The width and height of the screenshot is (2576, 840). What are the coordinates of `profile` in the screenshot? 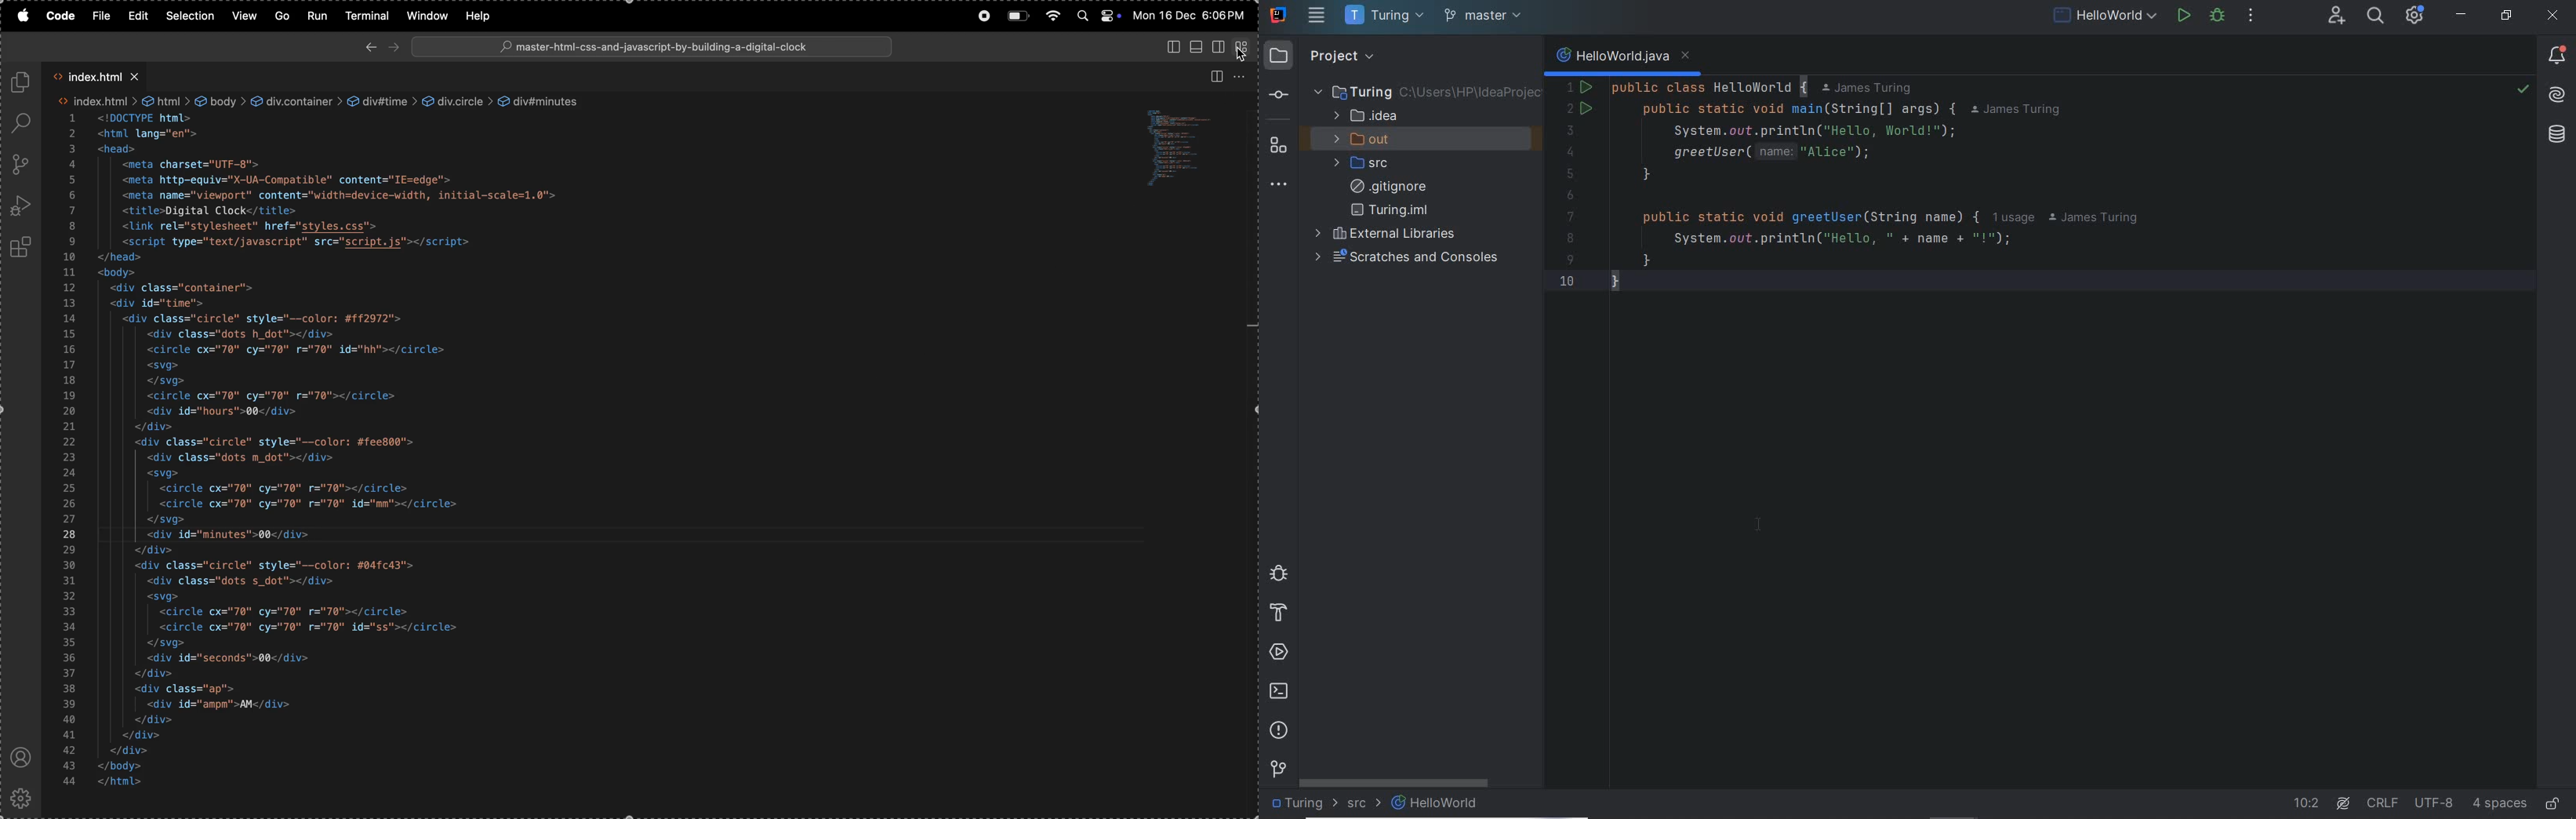 It's located at (22, 757).